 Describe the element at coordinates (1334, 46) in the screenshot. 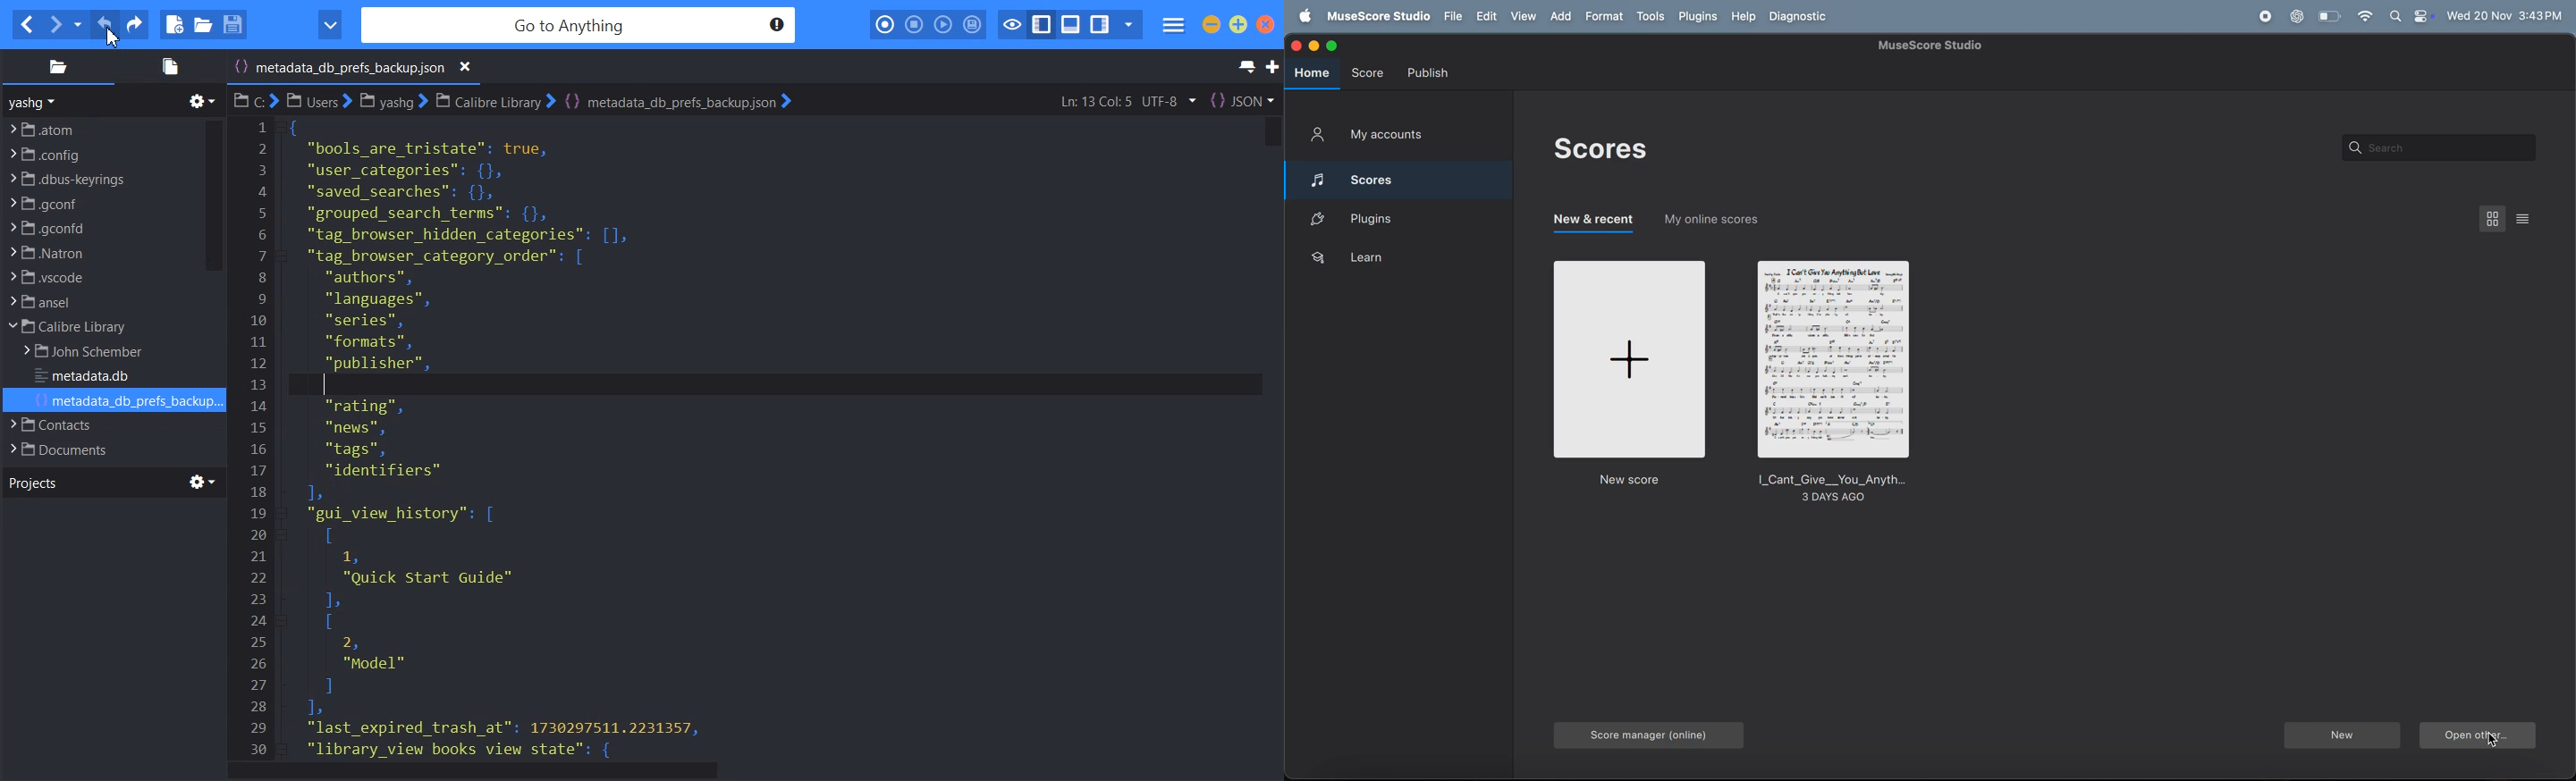

I see `maximize` at that location.